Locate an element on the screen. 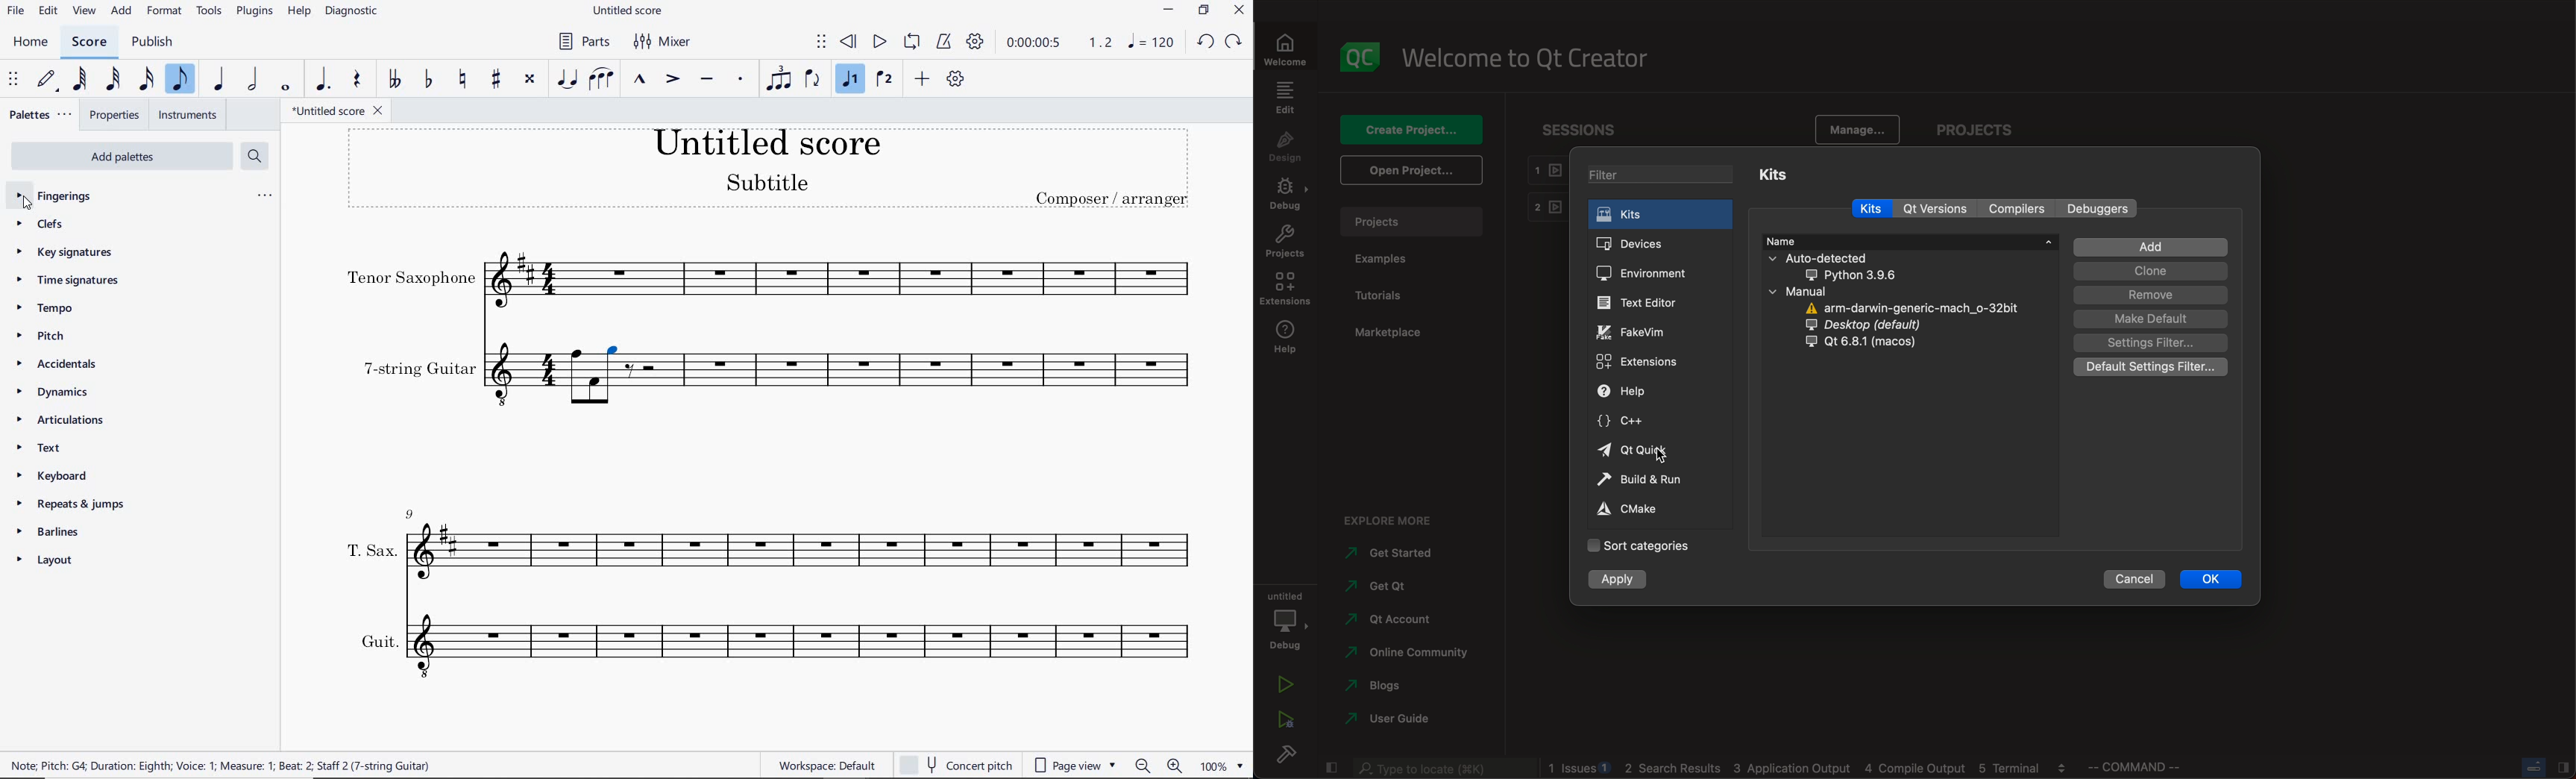 The image size is (2576, 784). default setting is located at coordinates (2151, 369).